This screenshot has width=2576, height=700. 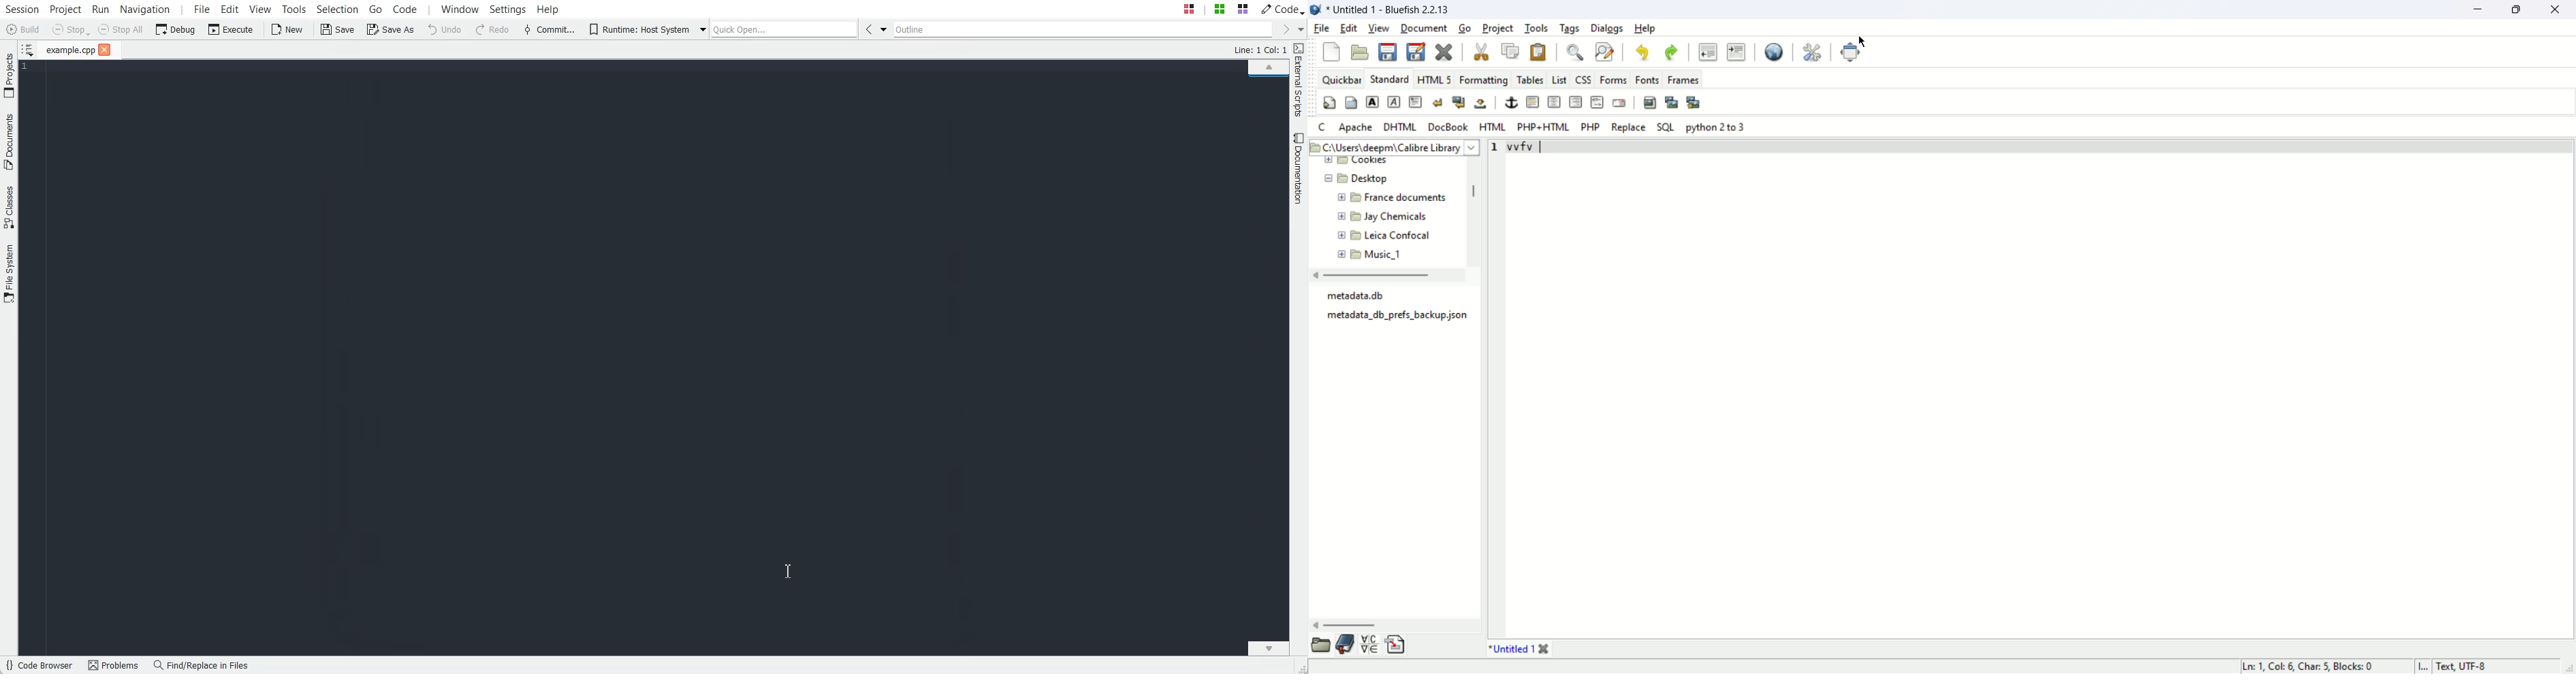 What do you see at coordinates (1496, 146) in the screenshot?
I see `line number` at bounding box center [1496, 146].